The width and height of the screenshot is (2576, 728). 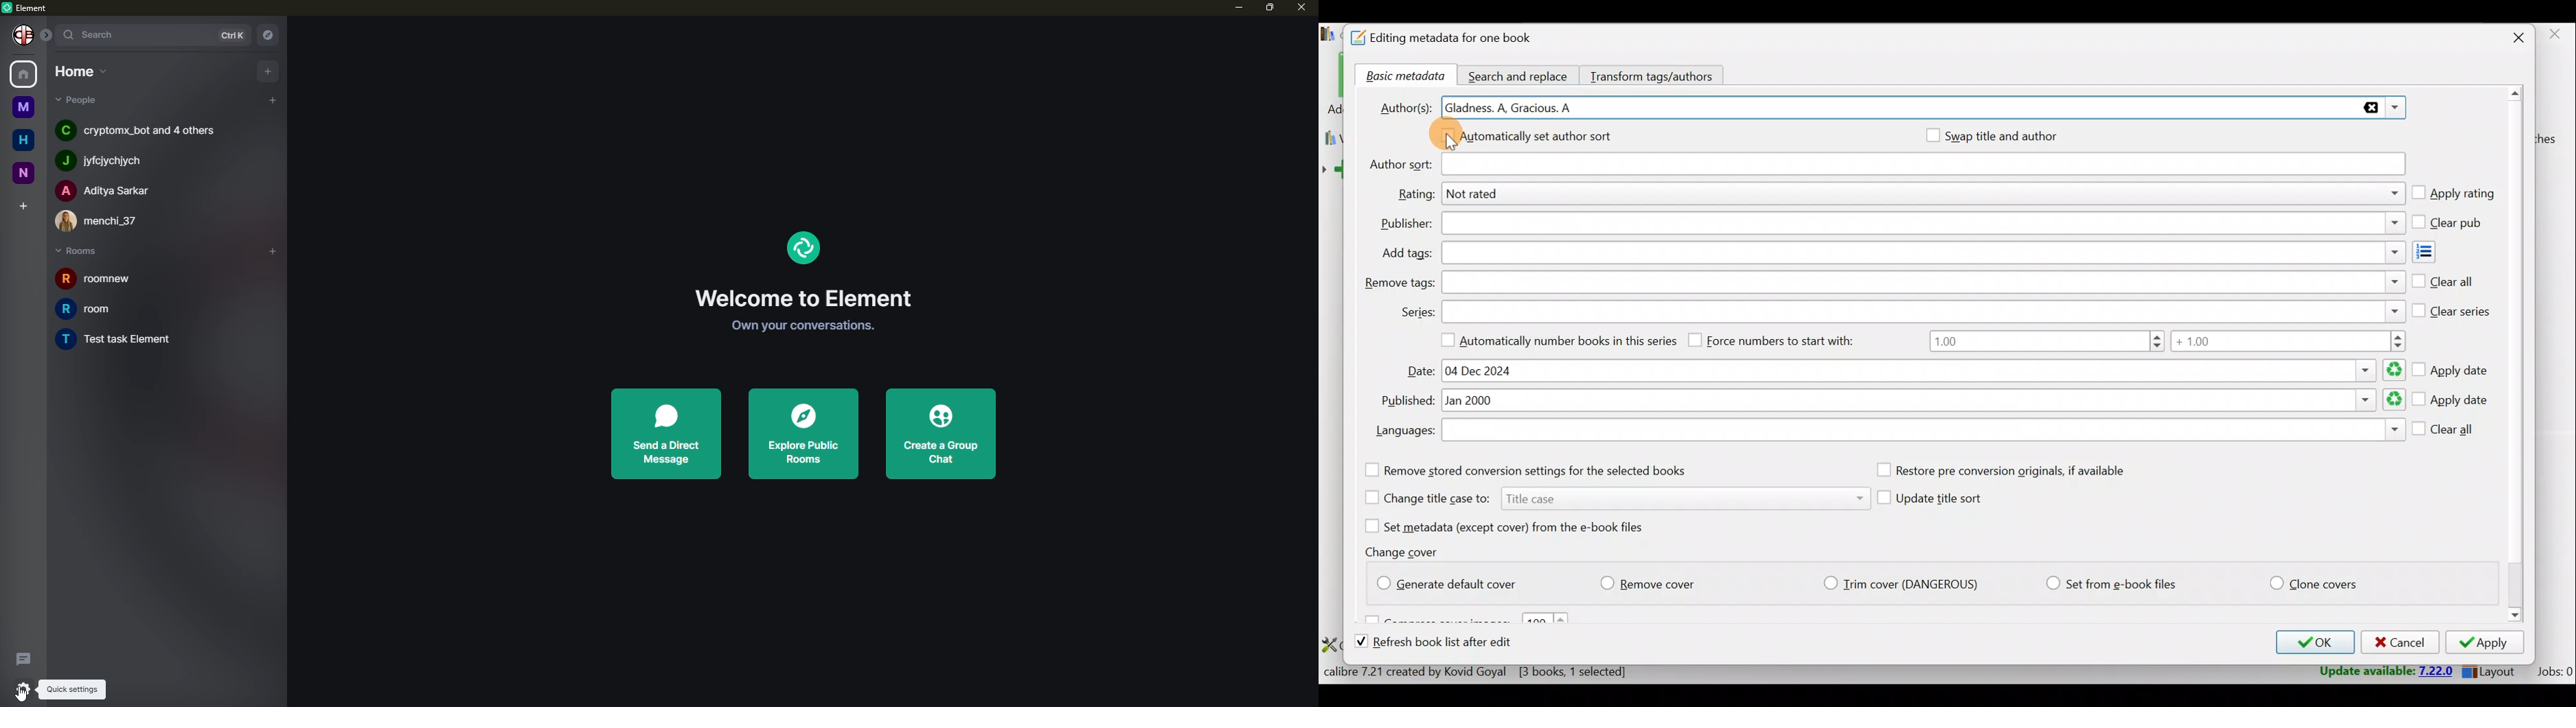 What do you see at coordinates (2398, 643) in the screenshot?
I see `Cancel` at bounding box center [2398, 643].